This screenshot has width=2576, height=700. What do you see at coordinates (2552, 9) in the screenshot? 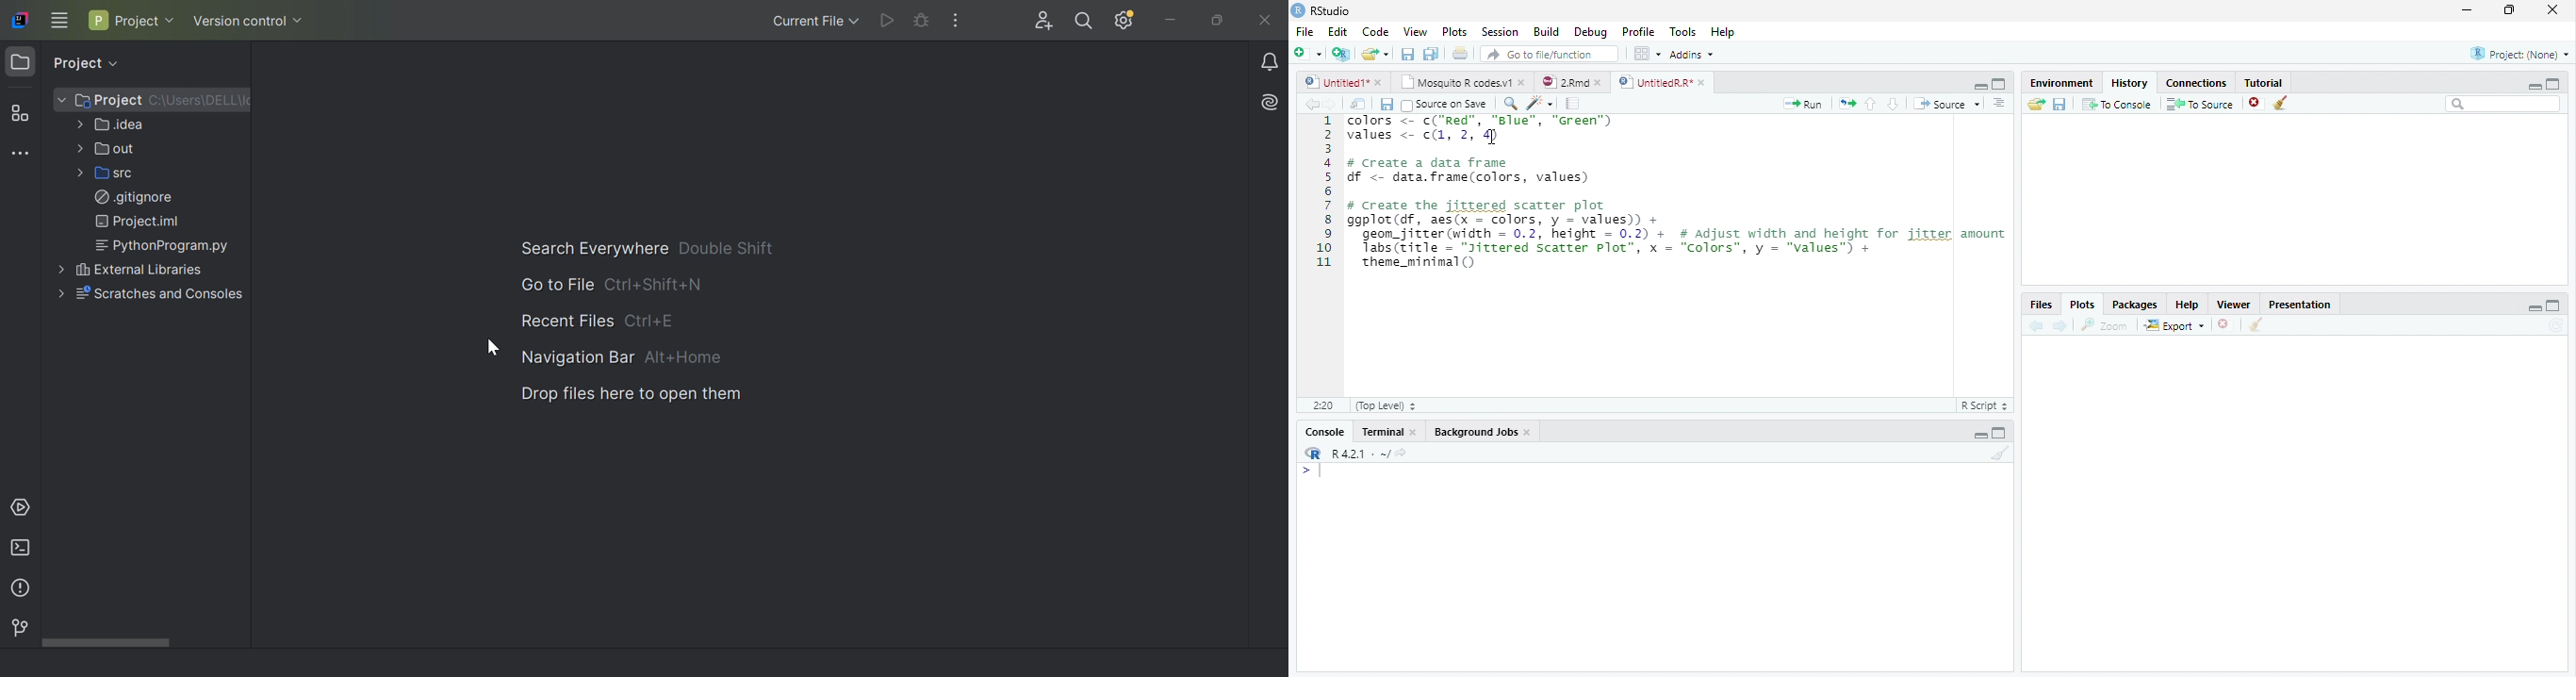
I see `close` at bounding box center [2552, 9].